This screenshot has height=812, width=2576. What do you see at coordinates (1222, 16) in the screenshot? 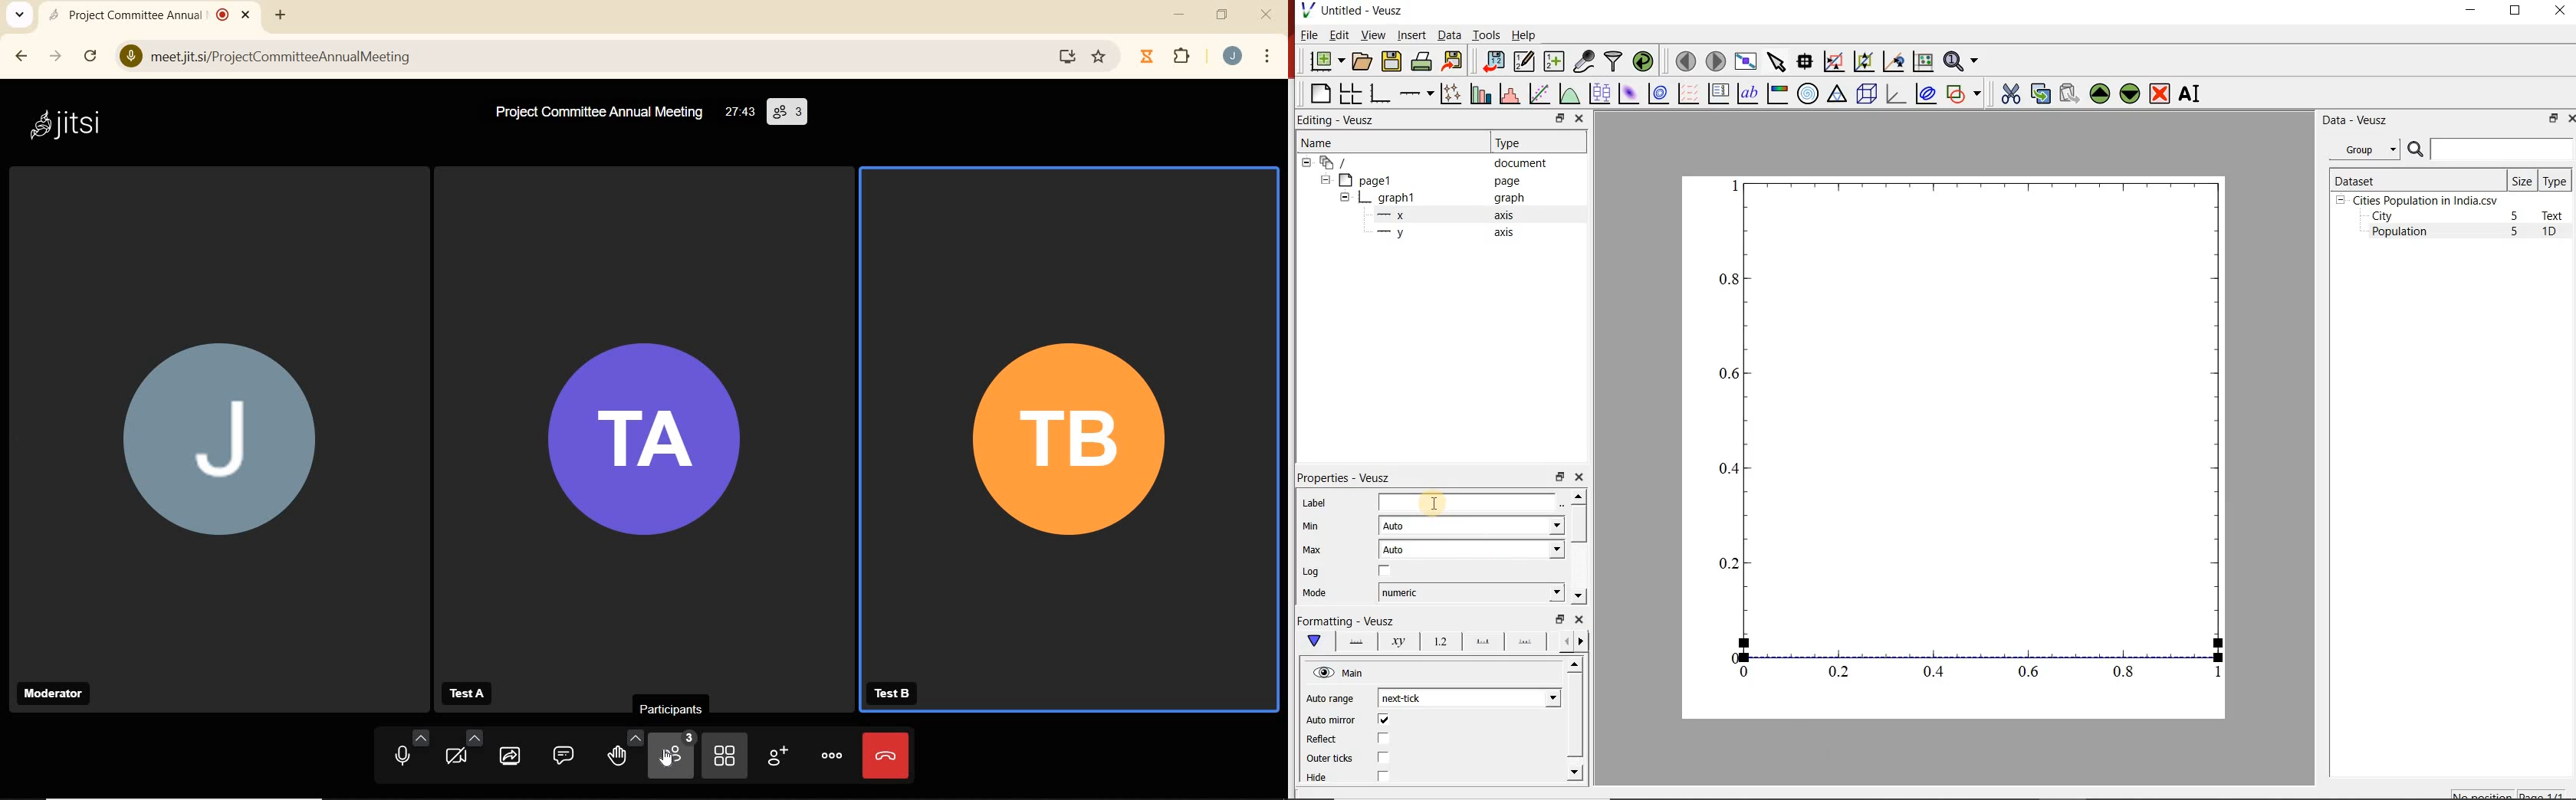
I see `RESTORE DOWN` at bounding box center [1222, 16].